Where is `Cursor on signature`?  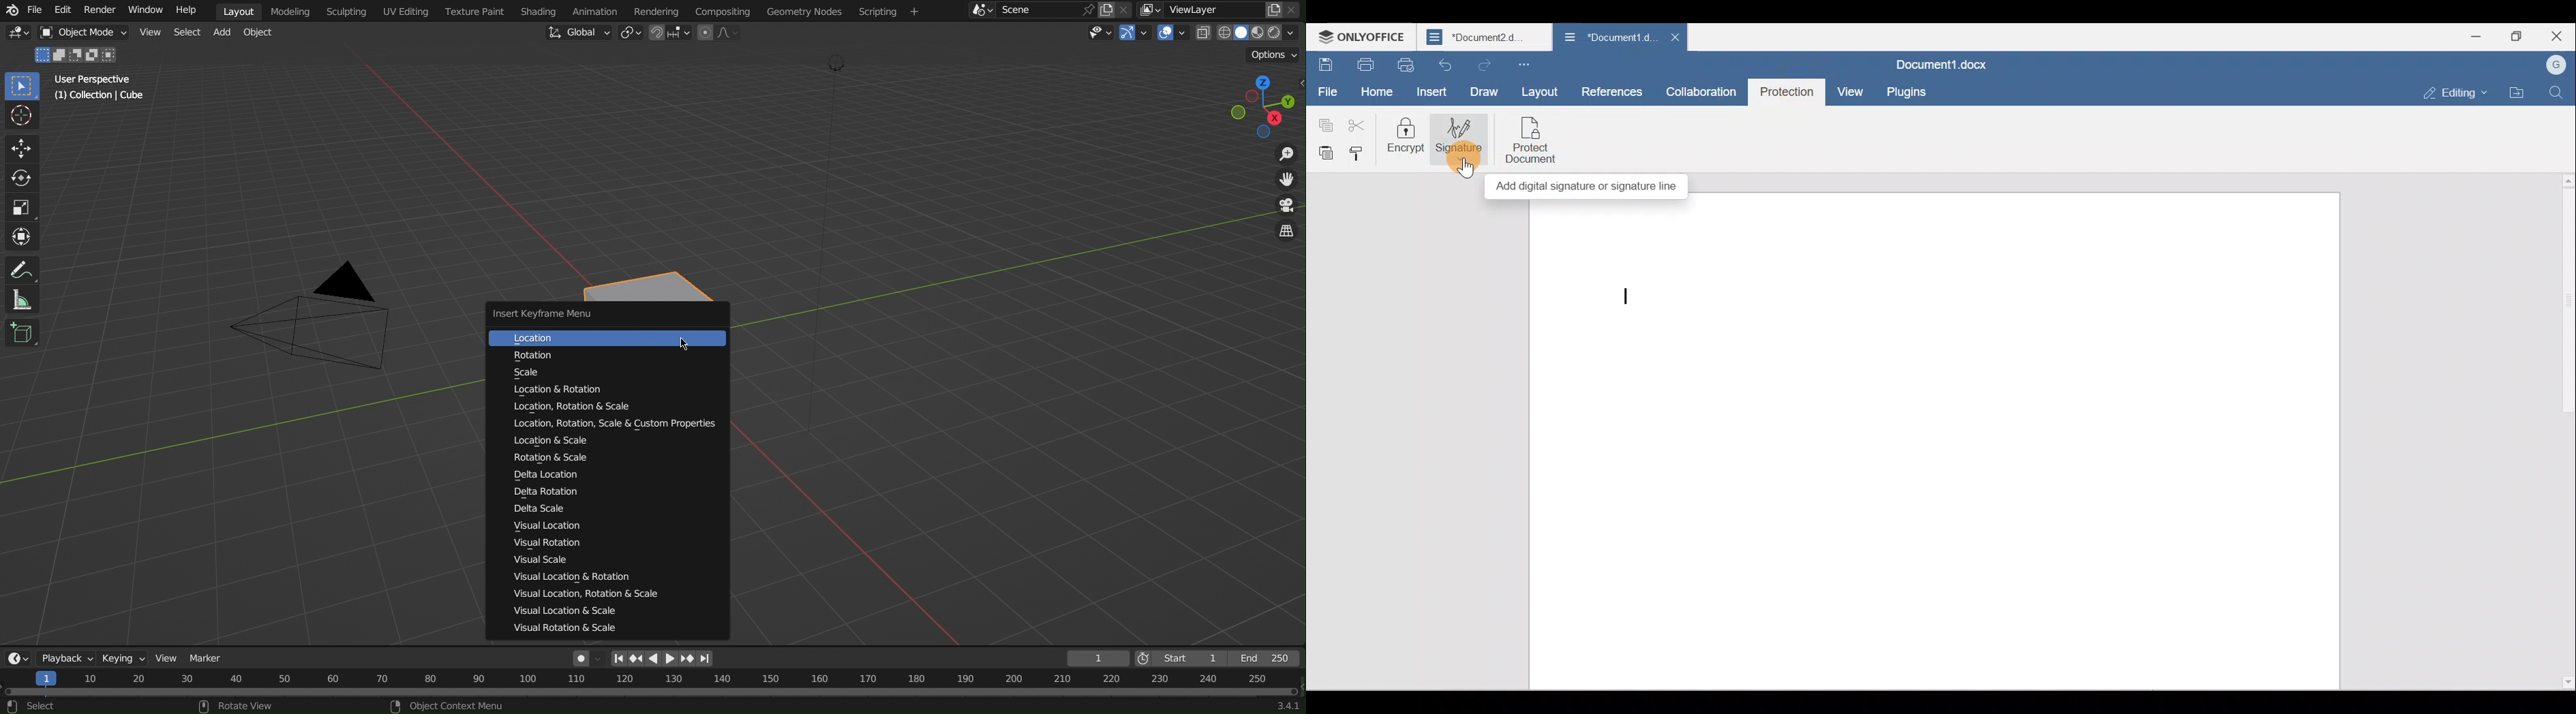
Cursor on signature is located at coordinates (1473, 157).